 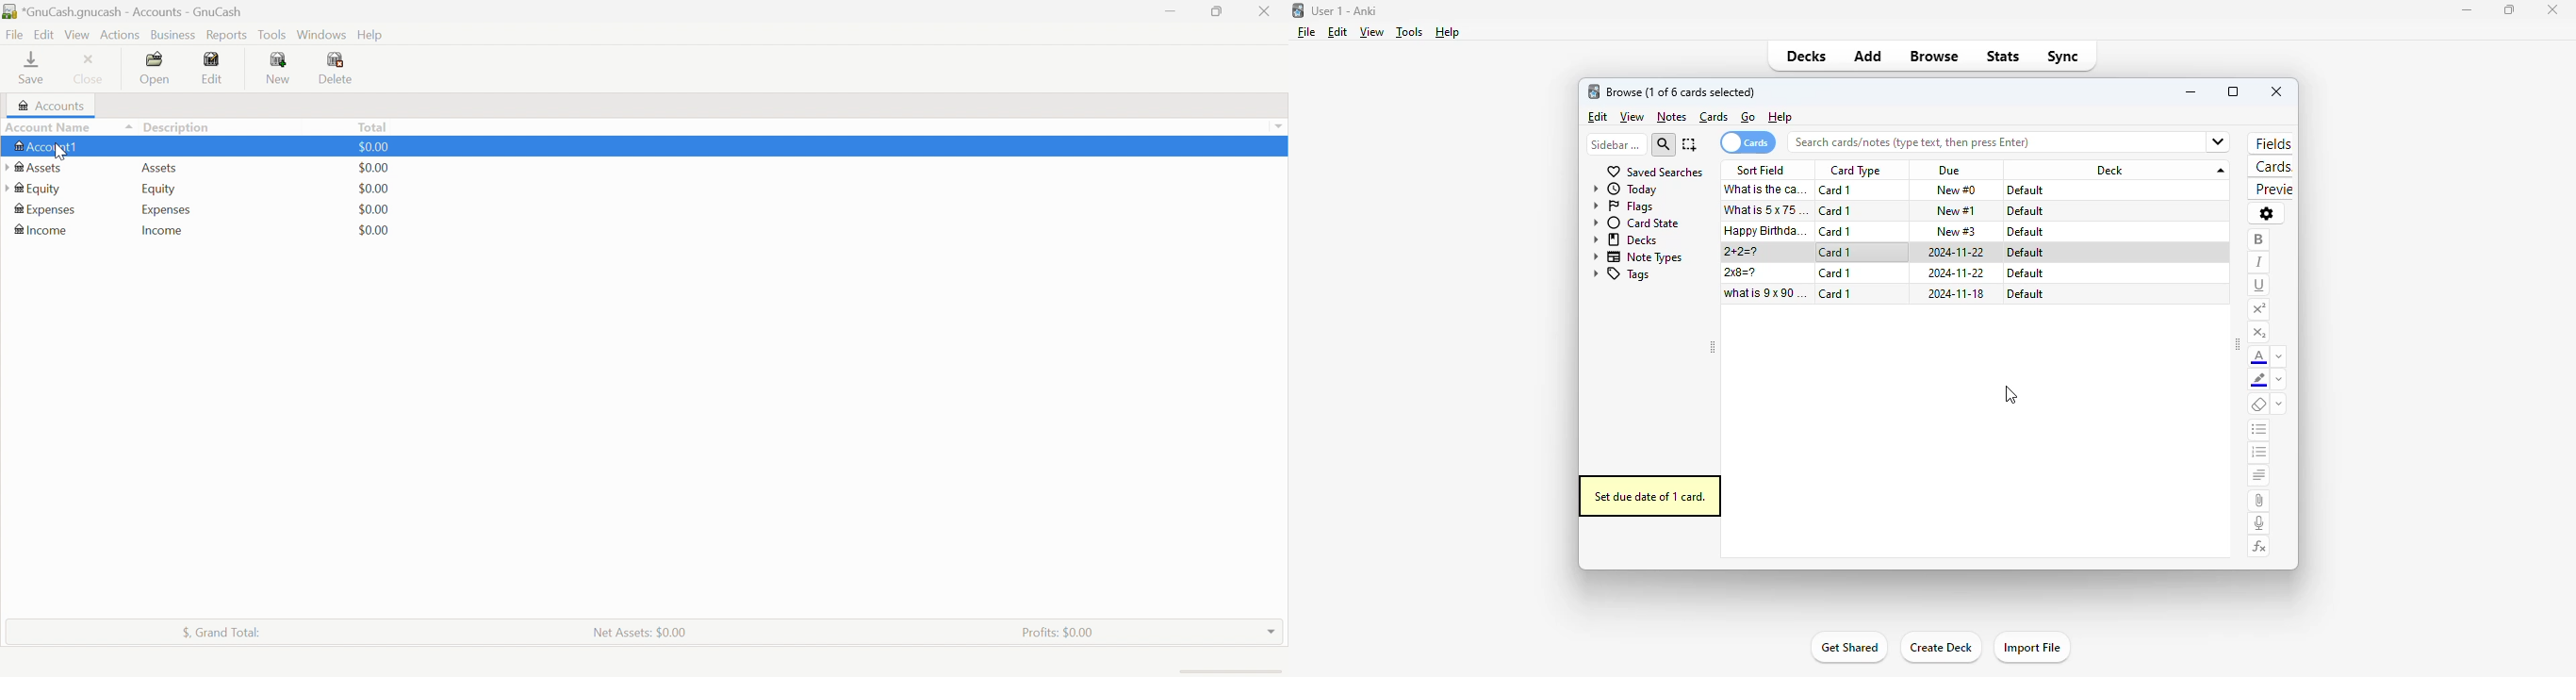 What do you see at coordinates (2259, 405) in the screenshot?
I see `remove formatting` at bounding box center [2259, 405].